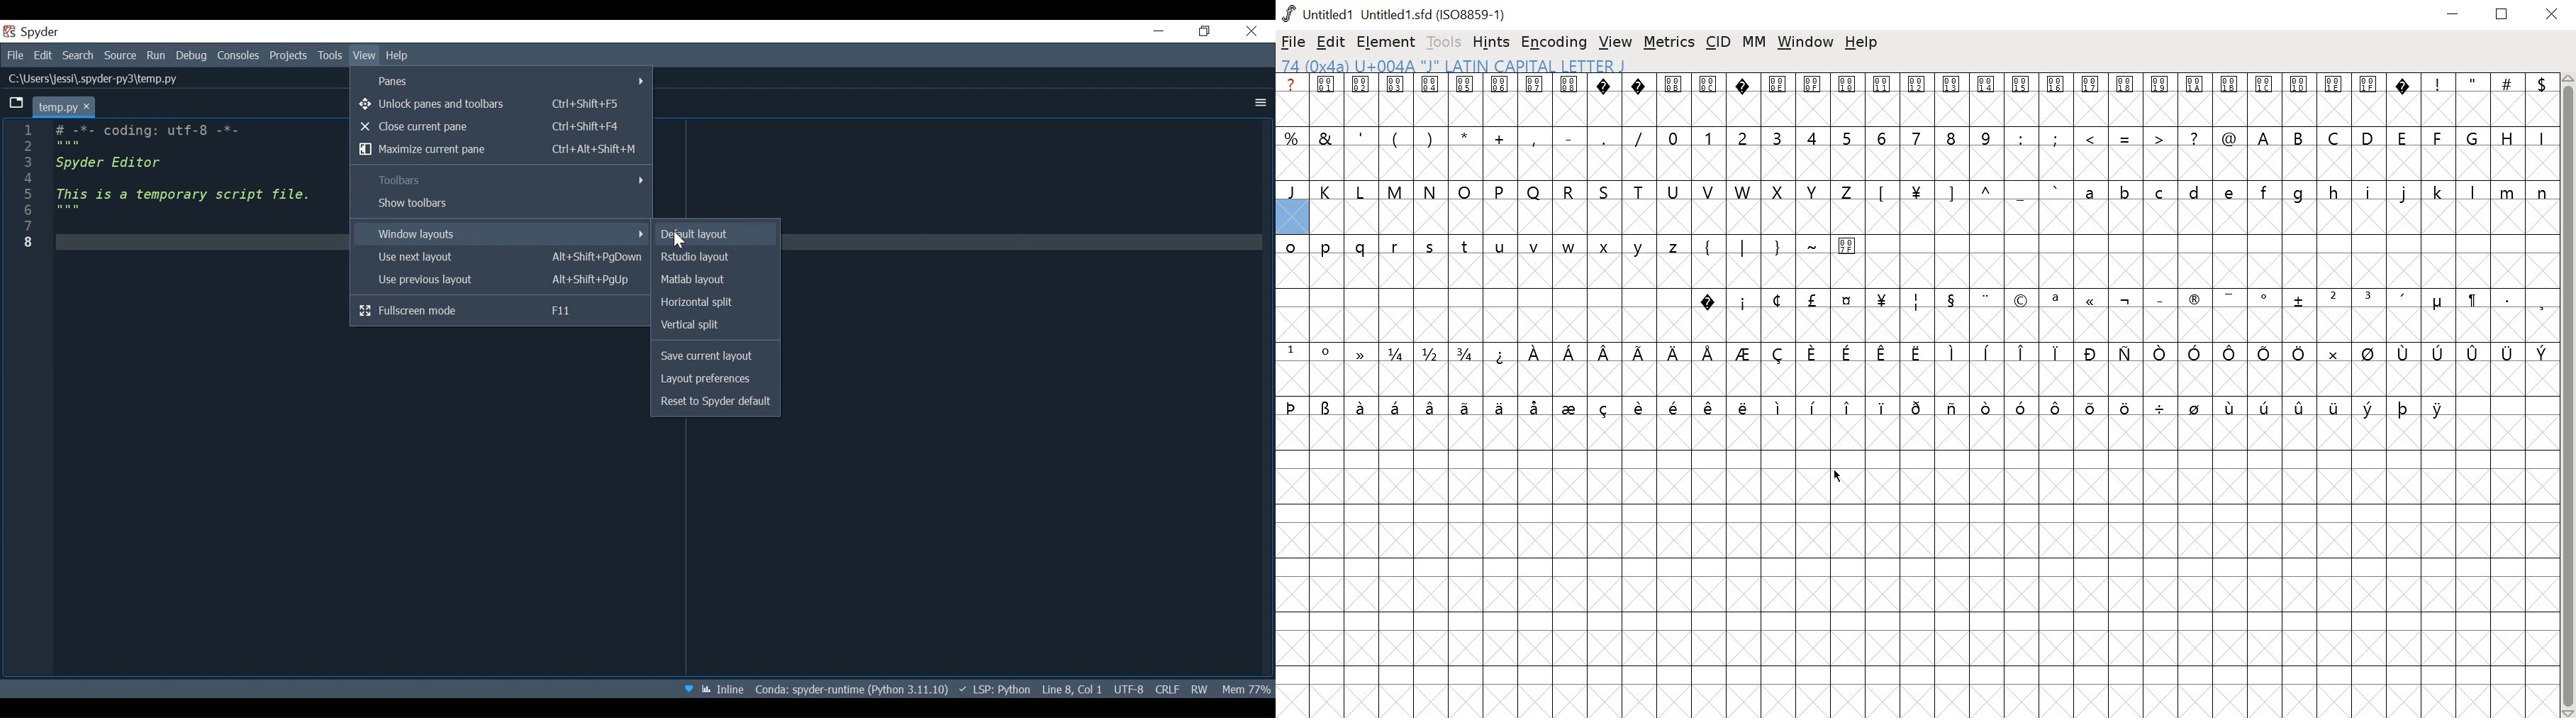  Describe the element at coordinates (499, 104) in the screenshot. I see `Unlock panes and toolbars` at that location.